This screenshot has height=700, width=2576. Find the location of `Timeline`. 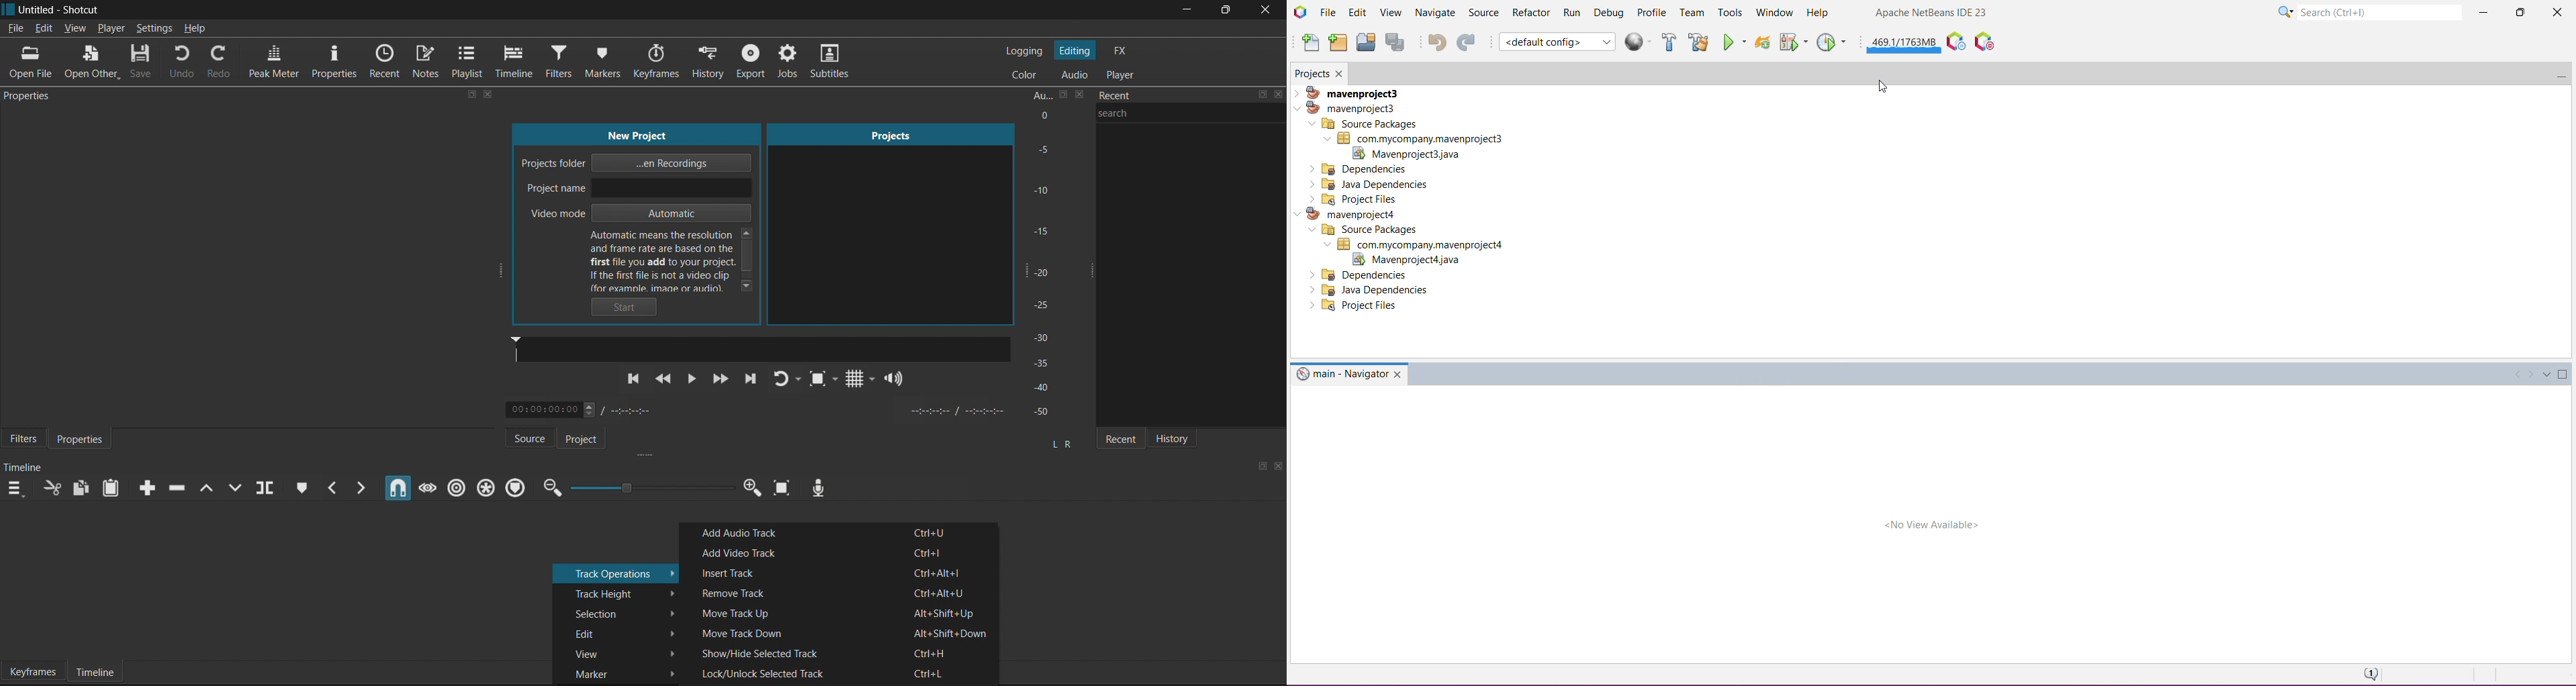

Timeline is located at coordinates (517, 62).